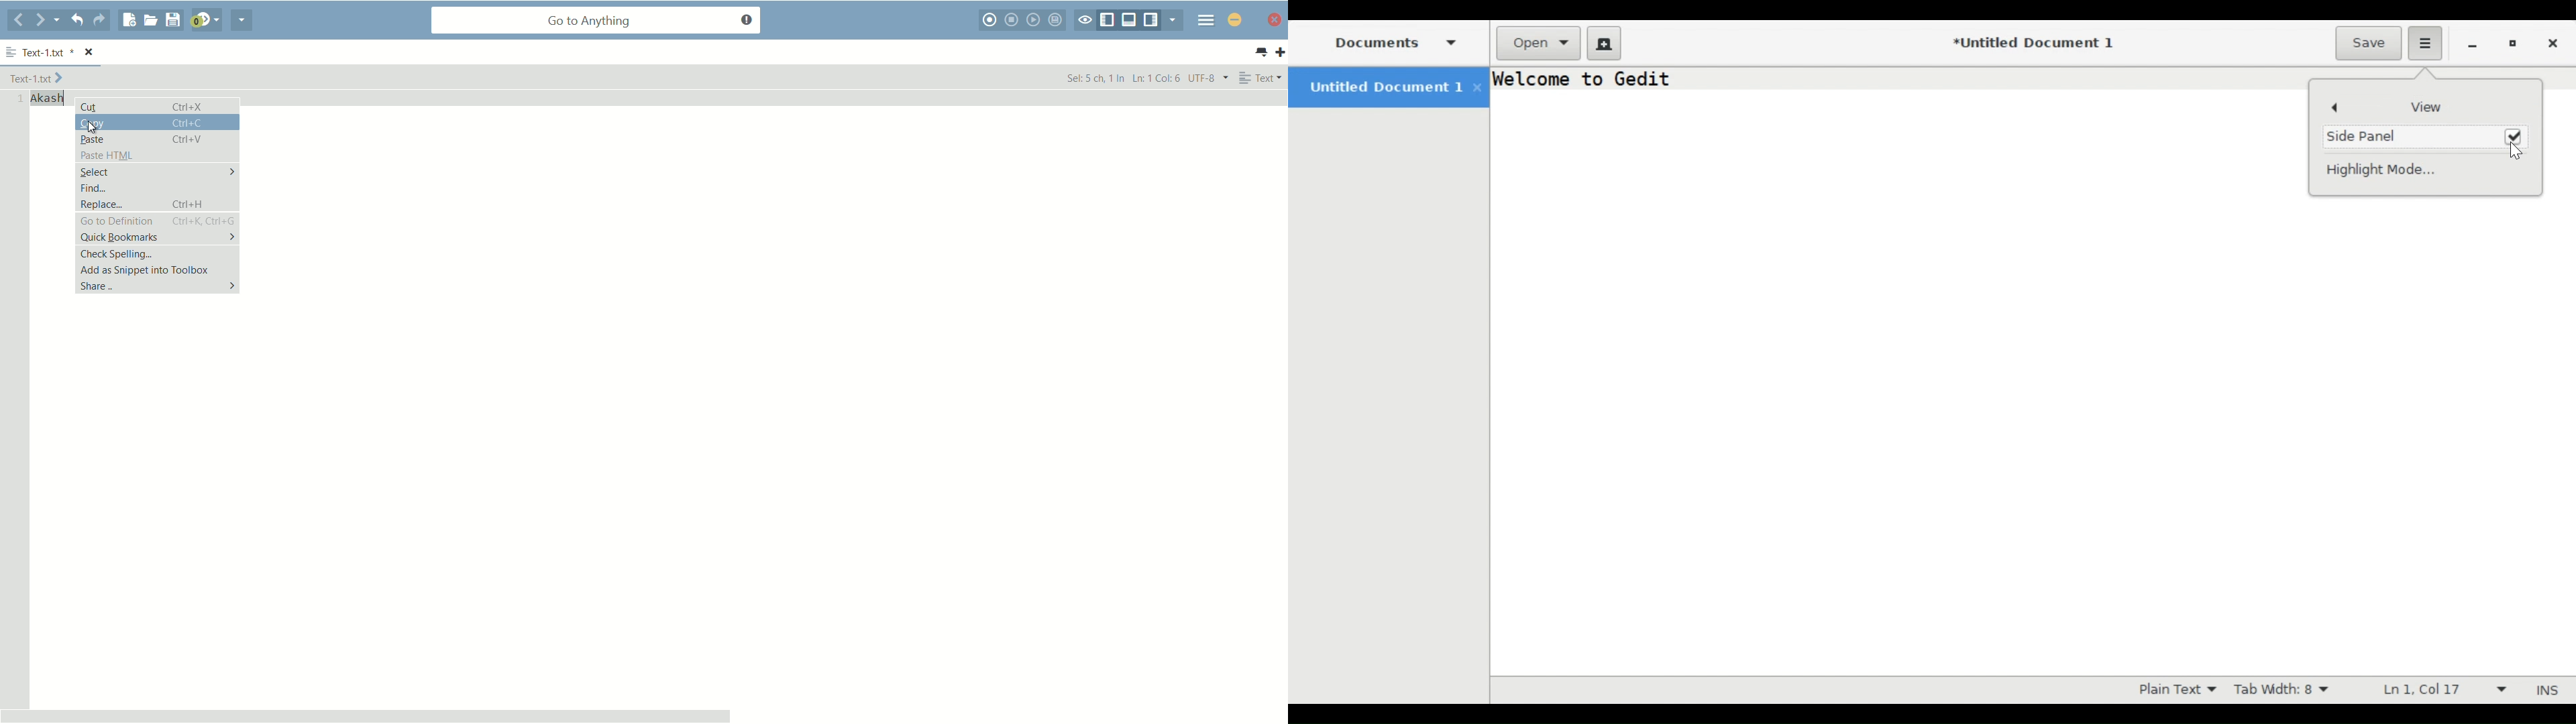 The image size is (2576, 728). I want to click on paste html, so click(156, 154).